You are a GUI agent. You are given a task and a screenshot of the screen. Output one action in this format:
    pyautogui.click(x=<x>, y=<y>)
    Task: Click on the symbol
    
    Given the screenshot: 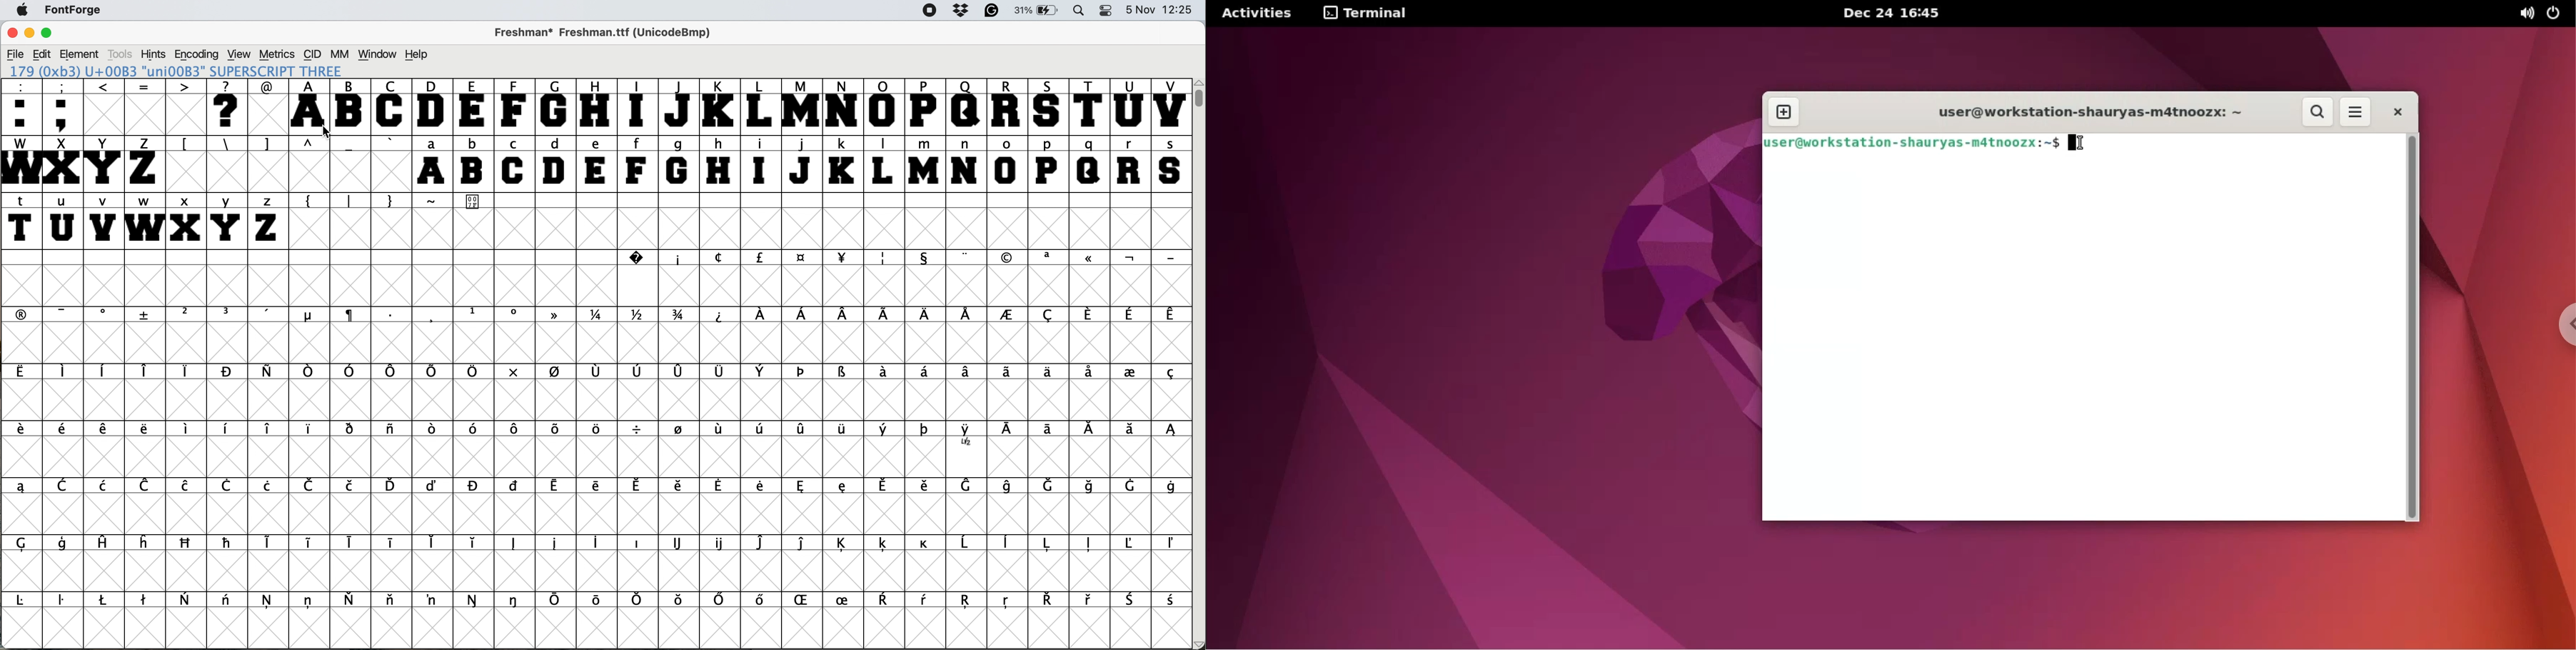 What is the action you would take?
    pyautogui.click(x=803, y=373)
    